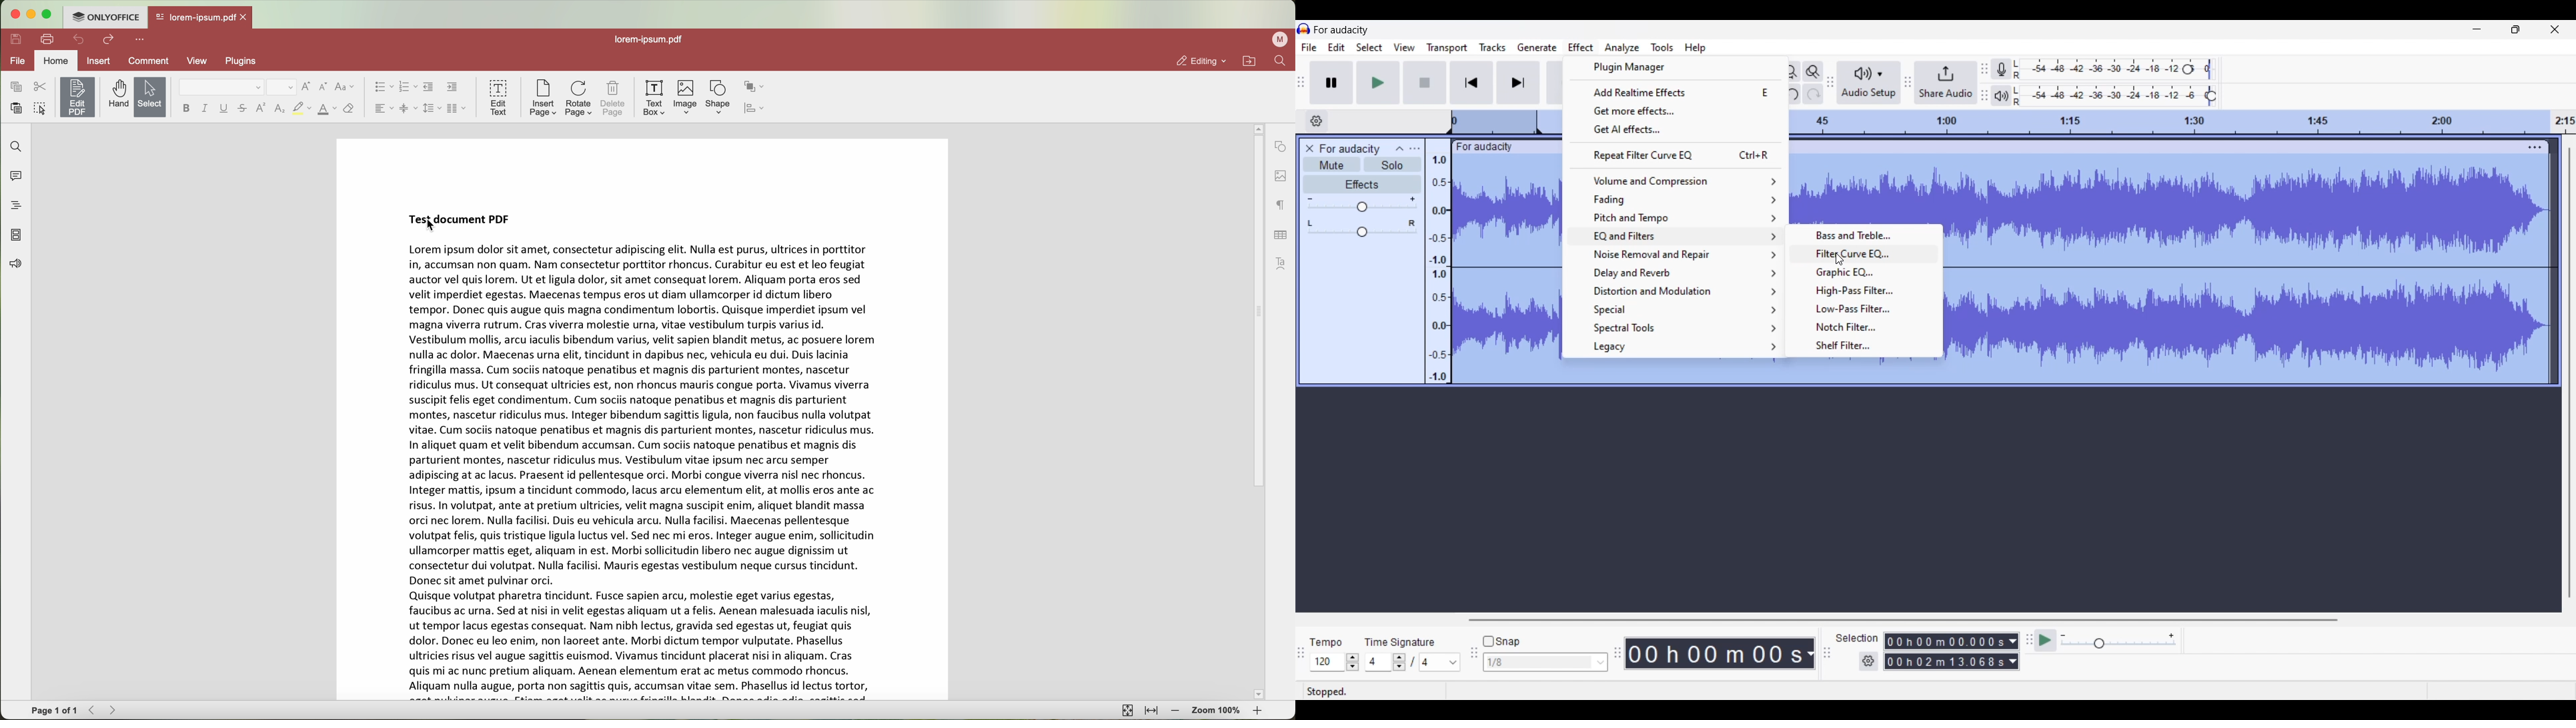 Image resolution: width=2576 pixels, height=728 pixels. What do you see at coordinates (1393, 165) in the screenshot?
I see `Solo` at bounding box center [1393, 165].